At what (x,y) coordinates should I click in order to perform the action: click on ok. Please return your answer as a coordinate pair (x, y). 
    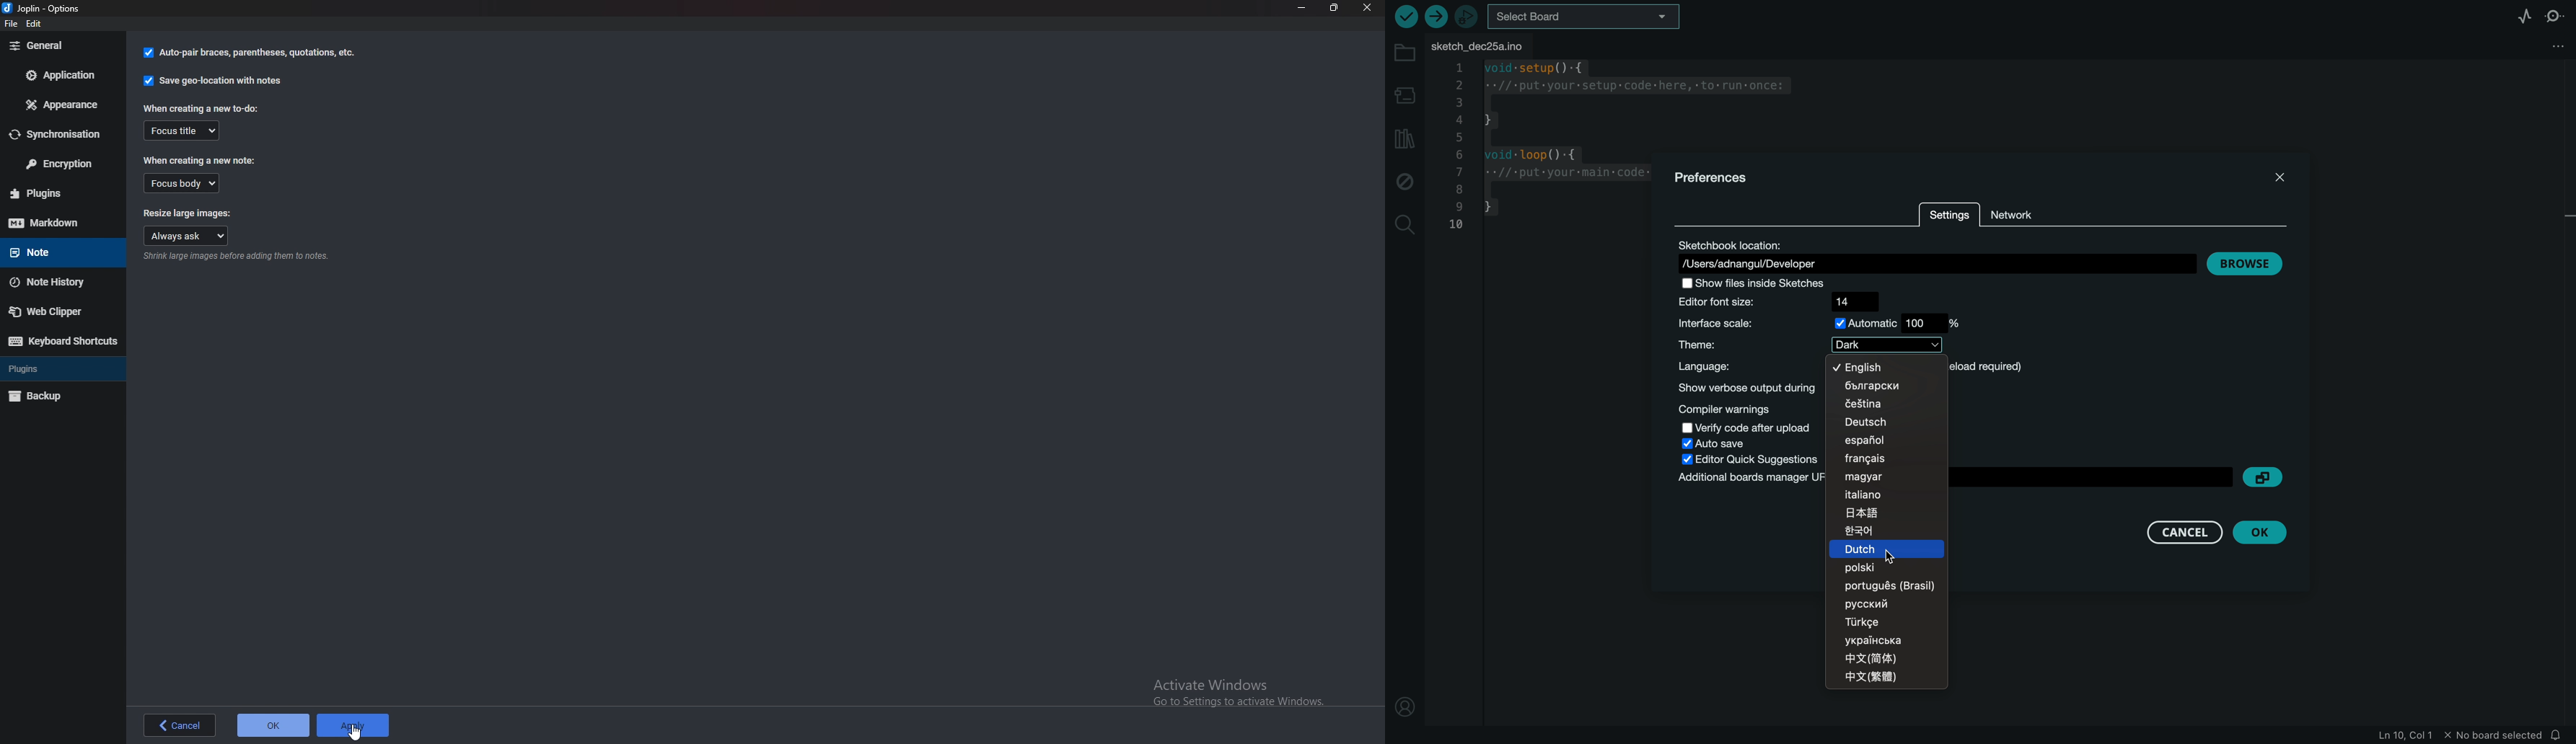
    Looking at the image, I should click on (273, 724).